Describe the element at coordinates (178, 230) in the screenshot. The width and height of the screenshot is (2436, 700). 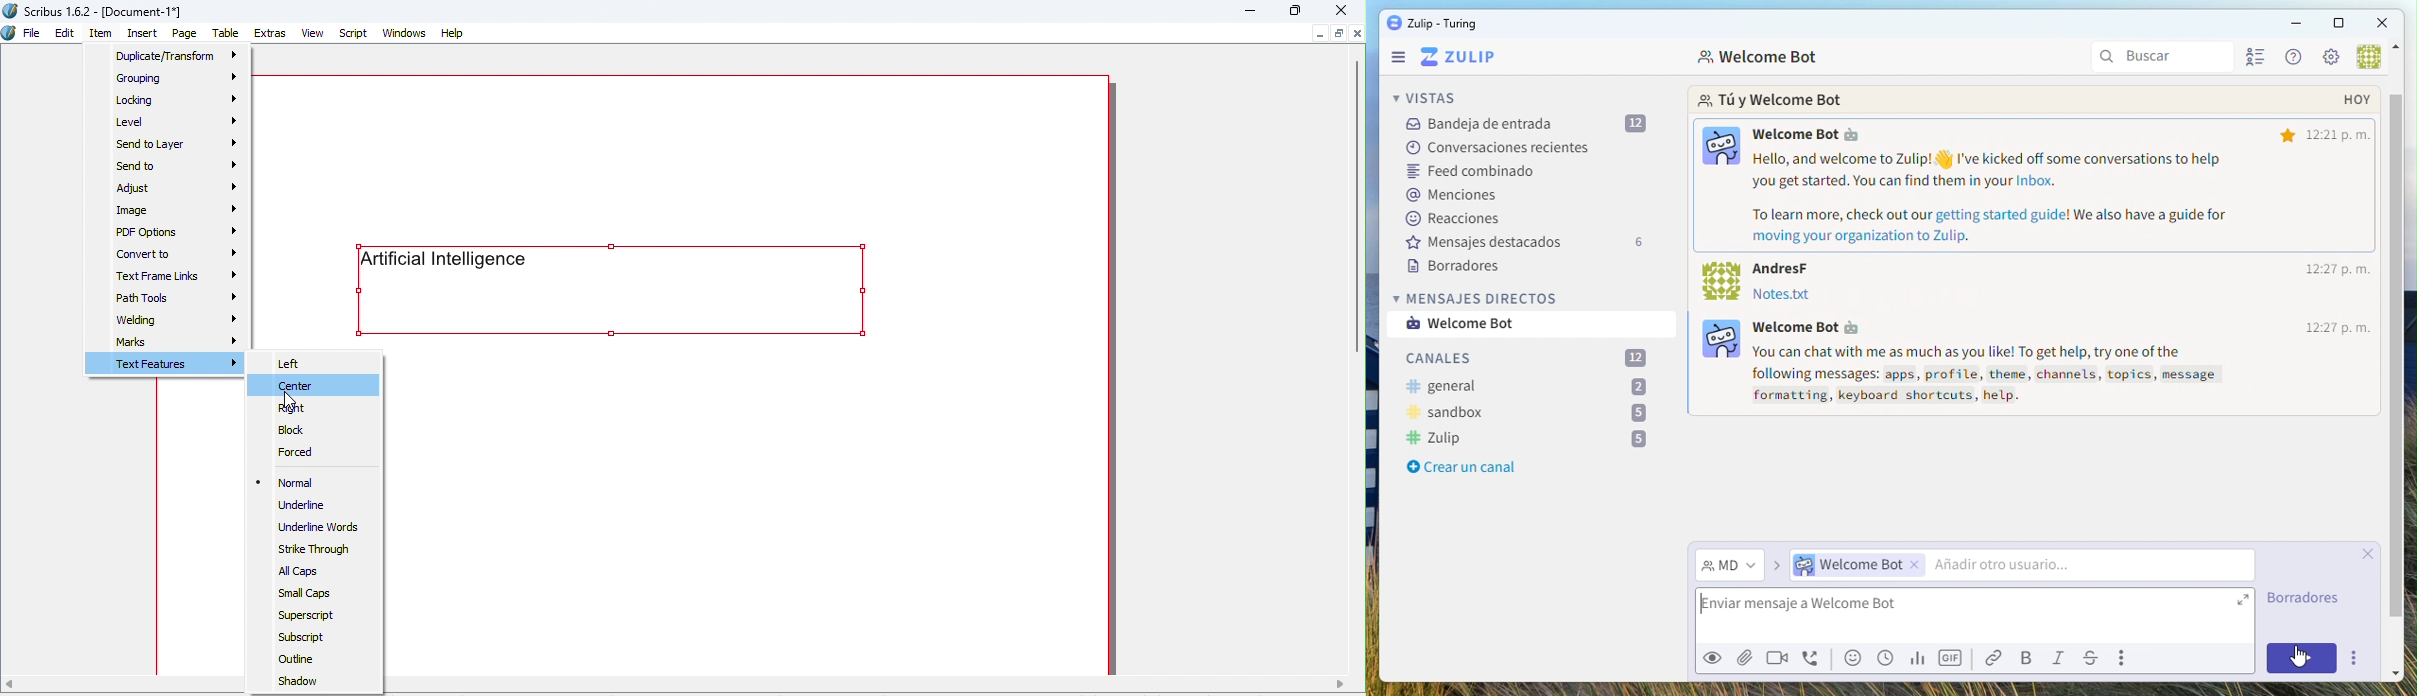
I see `PDF options` at that location.